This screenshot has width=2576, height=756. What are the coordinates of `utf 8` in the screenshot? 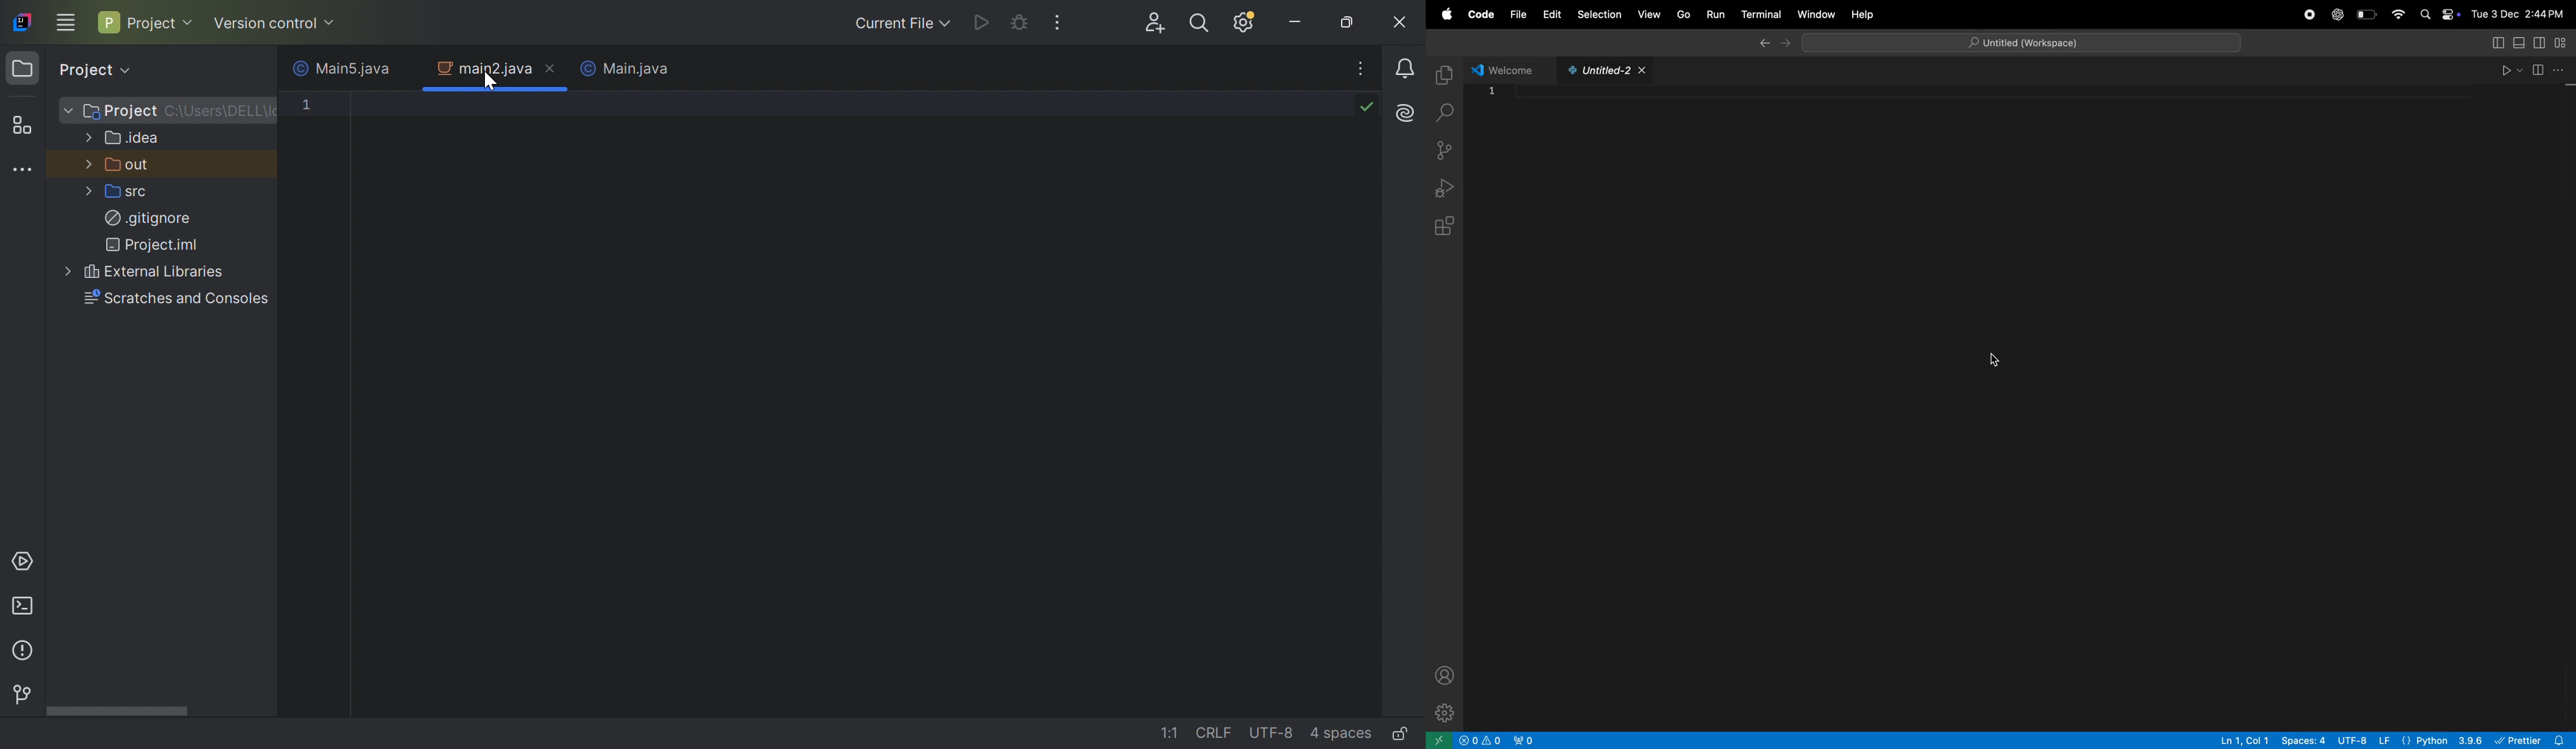 It's located at (2366, 741).